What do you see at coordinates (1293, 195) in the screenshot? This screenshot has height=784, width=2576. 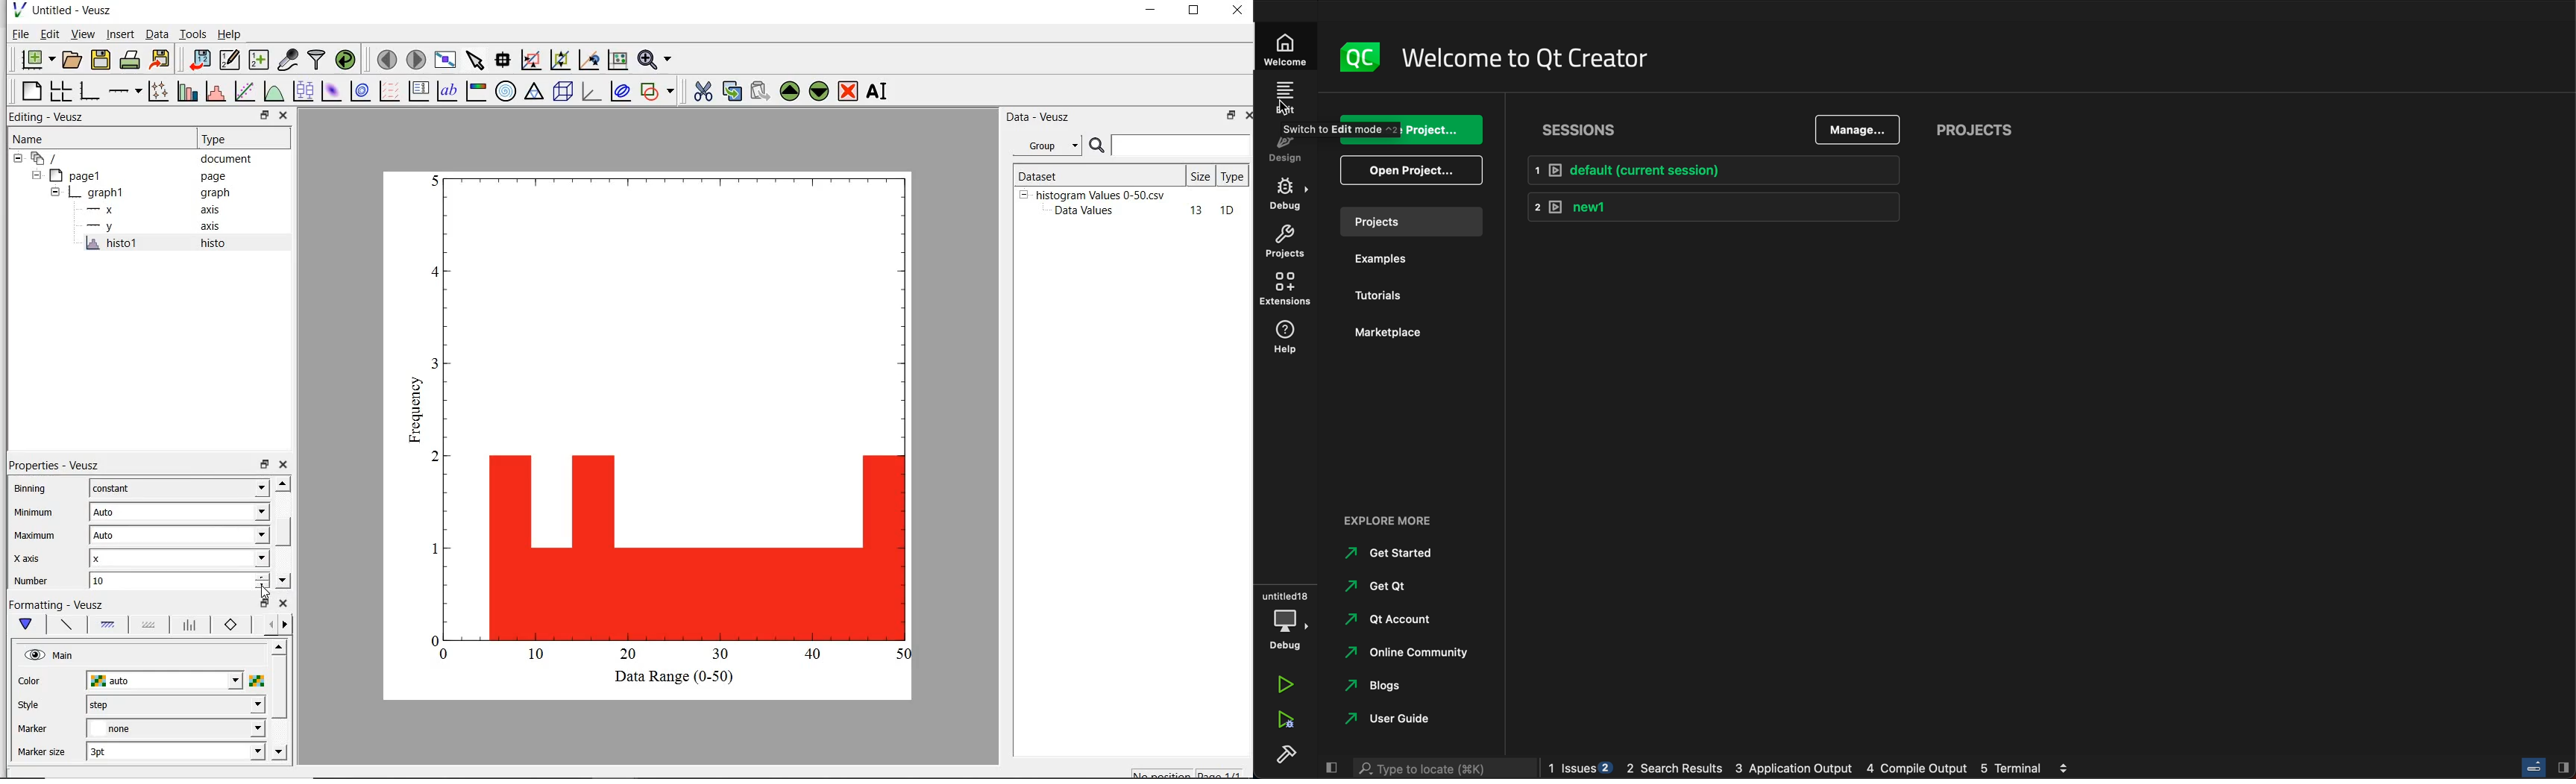 I see `debug` at bounding box center [1293, 195].